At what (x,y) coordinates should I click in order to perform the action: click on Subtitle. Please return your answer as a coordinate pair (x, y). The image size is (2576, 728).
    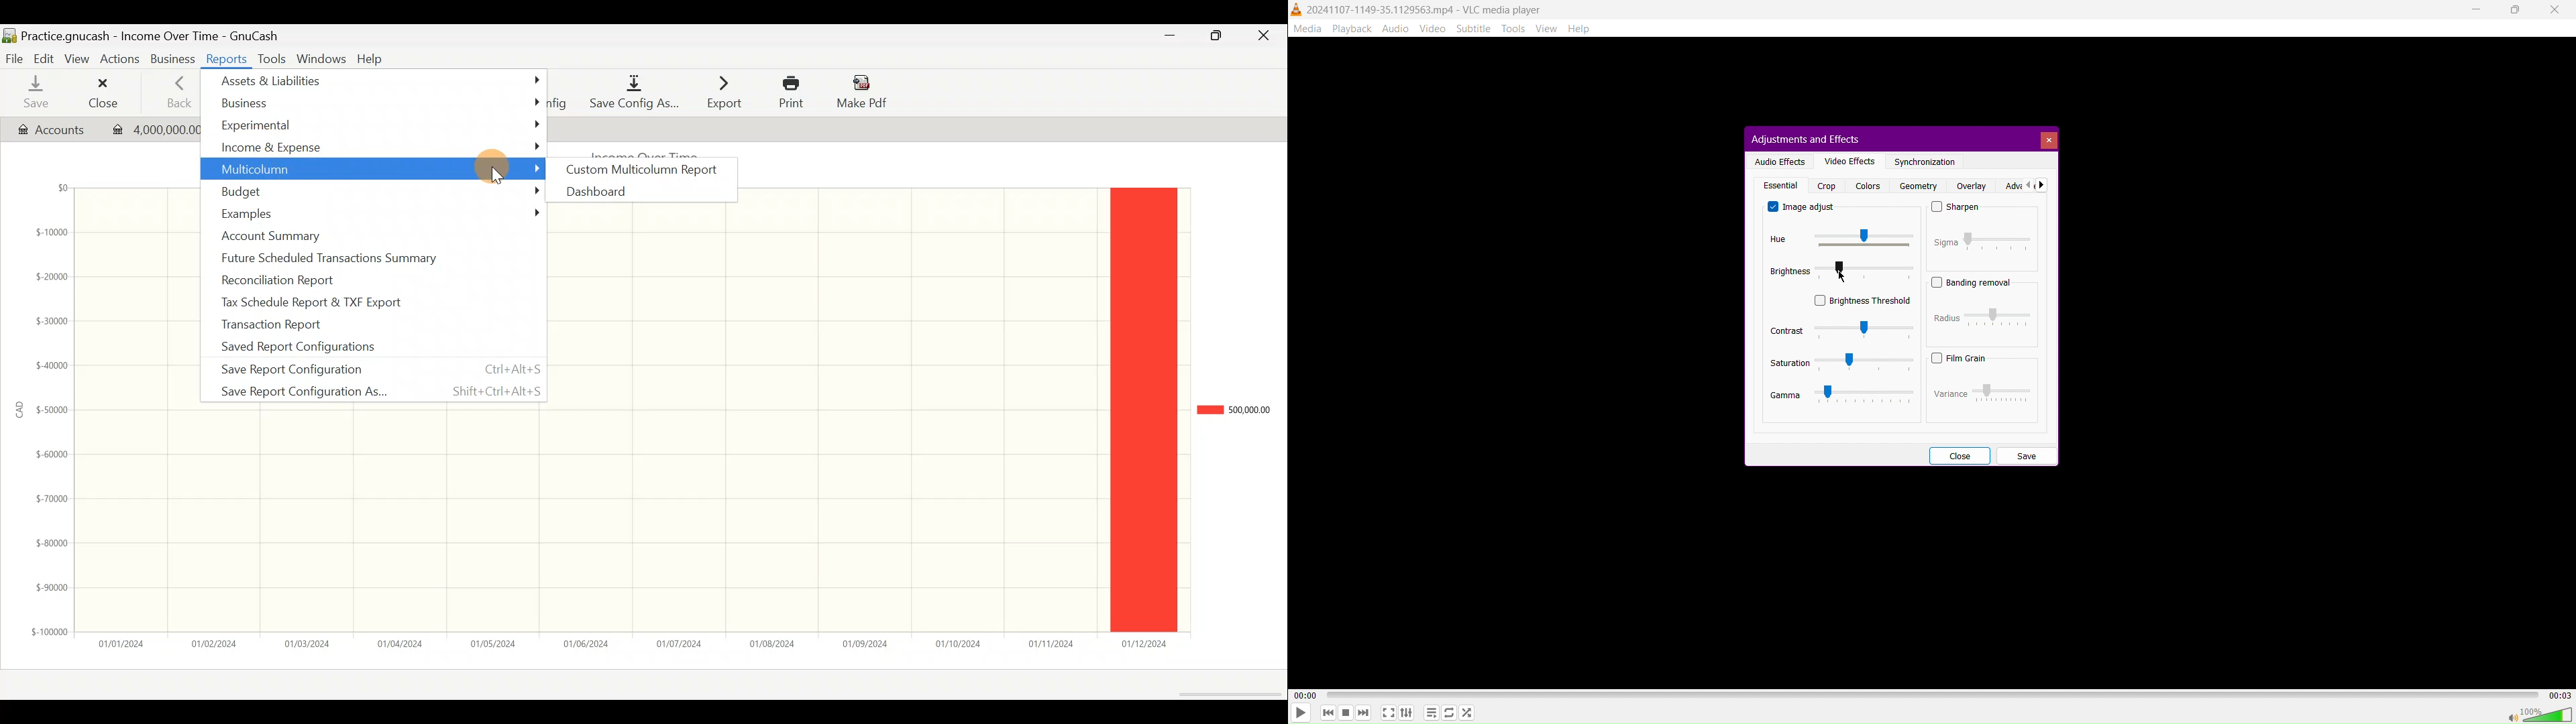
    Looking at the image, I should click on (1474, 28).